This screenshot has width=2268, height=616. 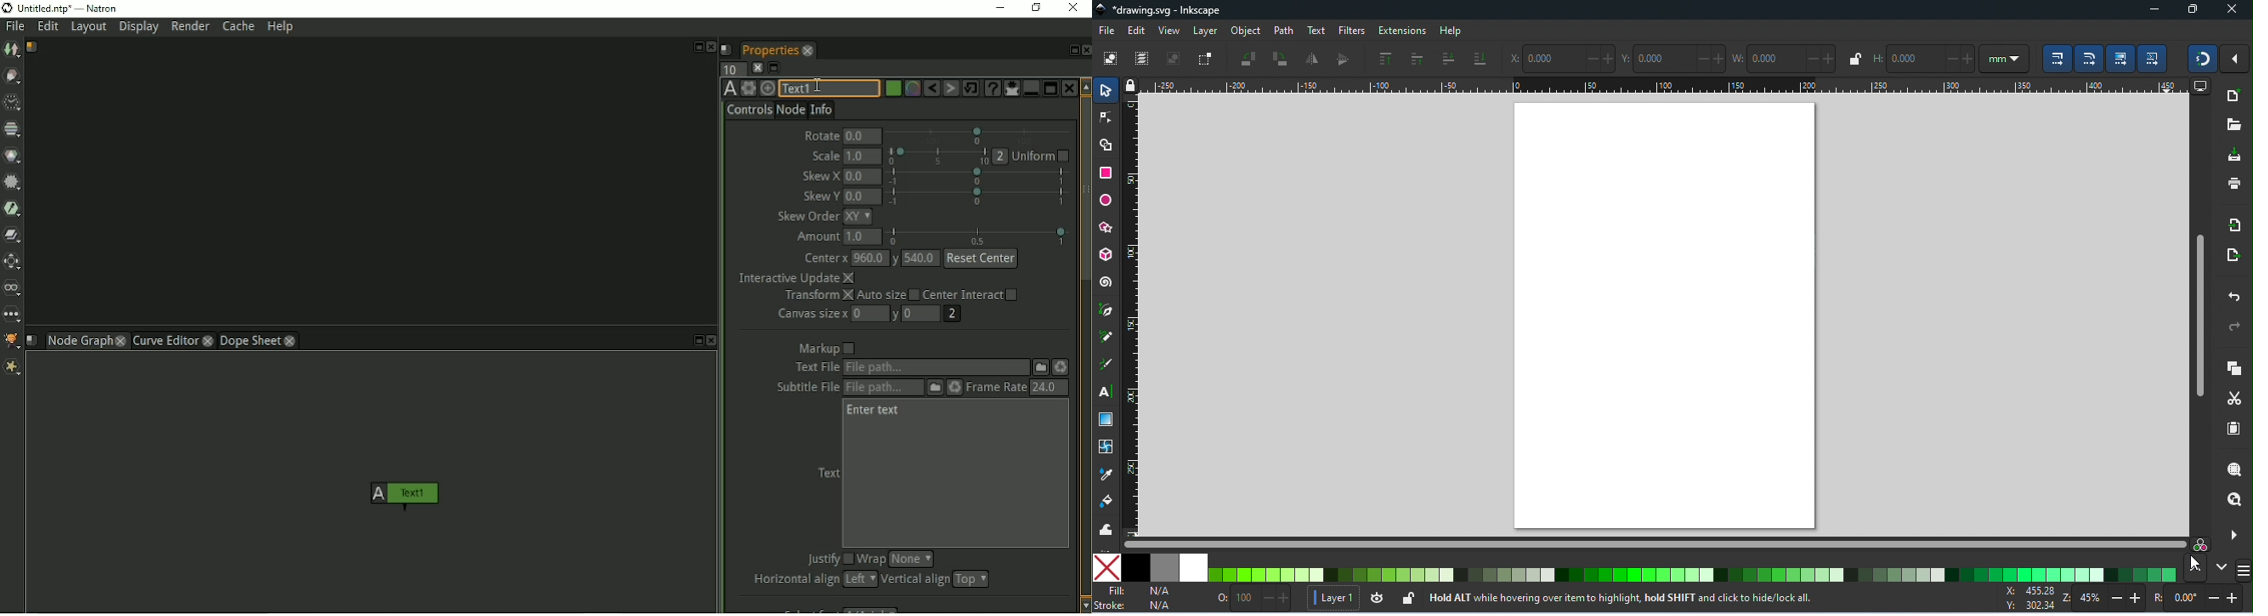 What do you see at coordinates (1108, 228) in the screenshot?
I see `star or polygon` at bounding box center [1108, 228].